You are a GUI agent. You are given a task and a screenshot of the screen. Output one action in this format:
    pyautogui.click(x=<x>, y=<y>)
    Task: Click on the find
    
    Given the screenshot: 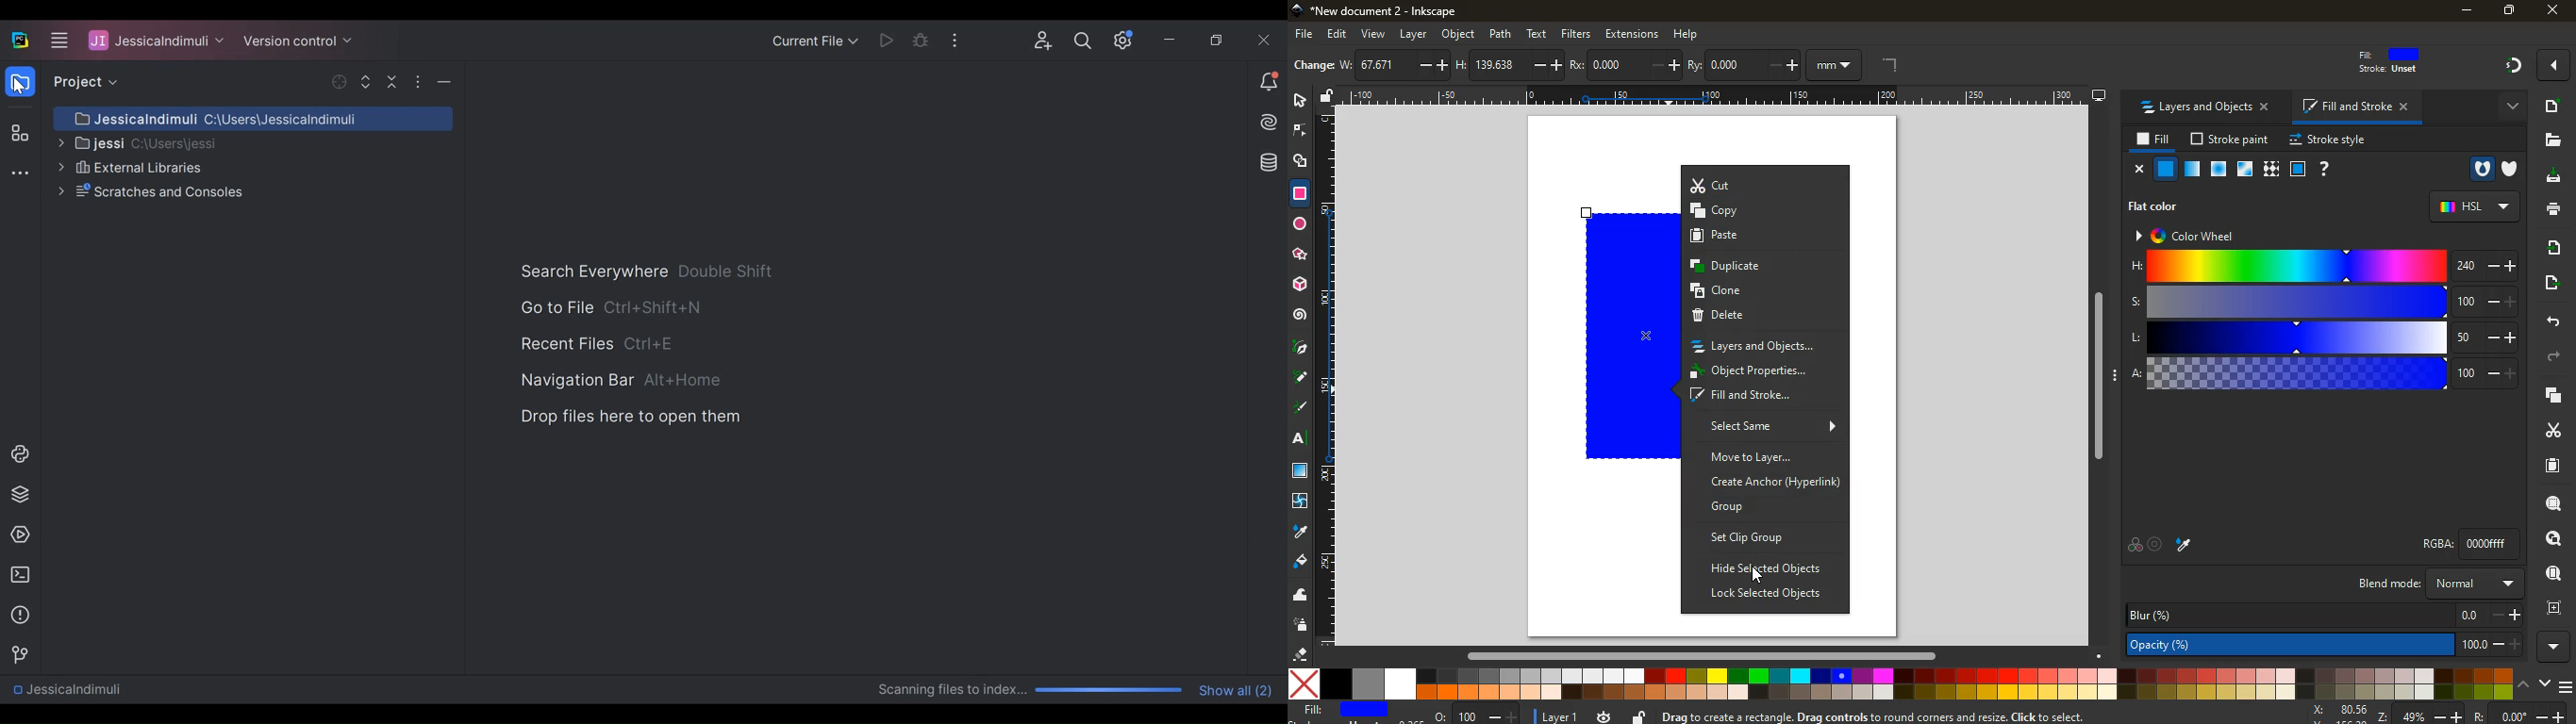 What is the action you would take?
    pyautogui.click(x=2552, y=573)
    